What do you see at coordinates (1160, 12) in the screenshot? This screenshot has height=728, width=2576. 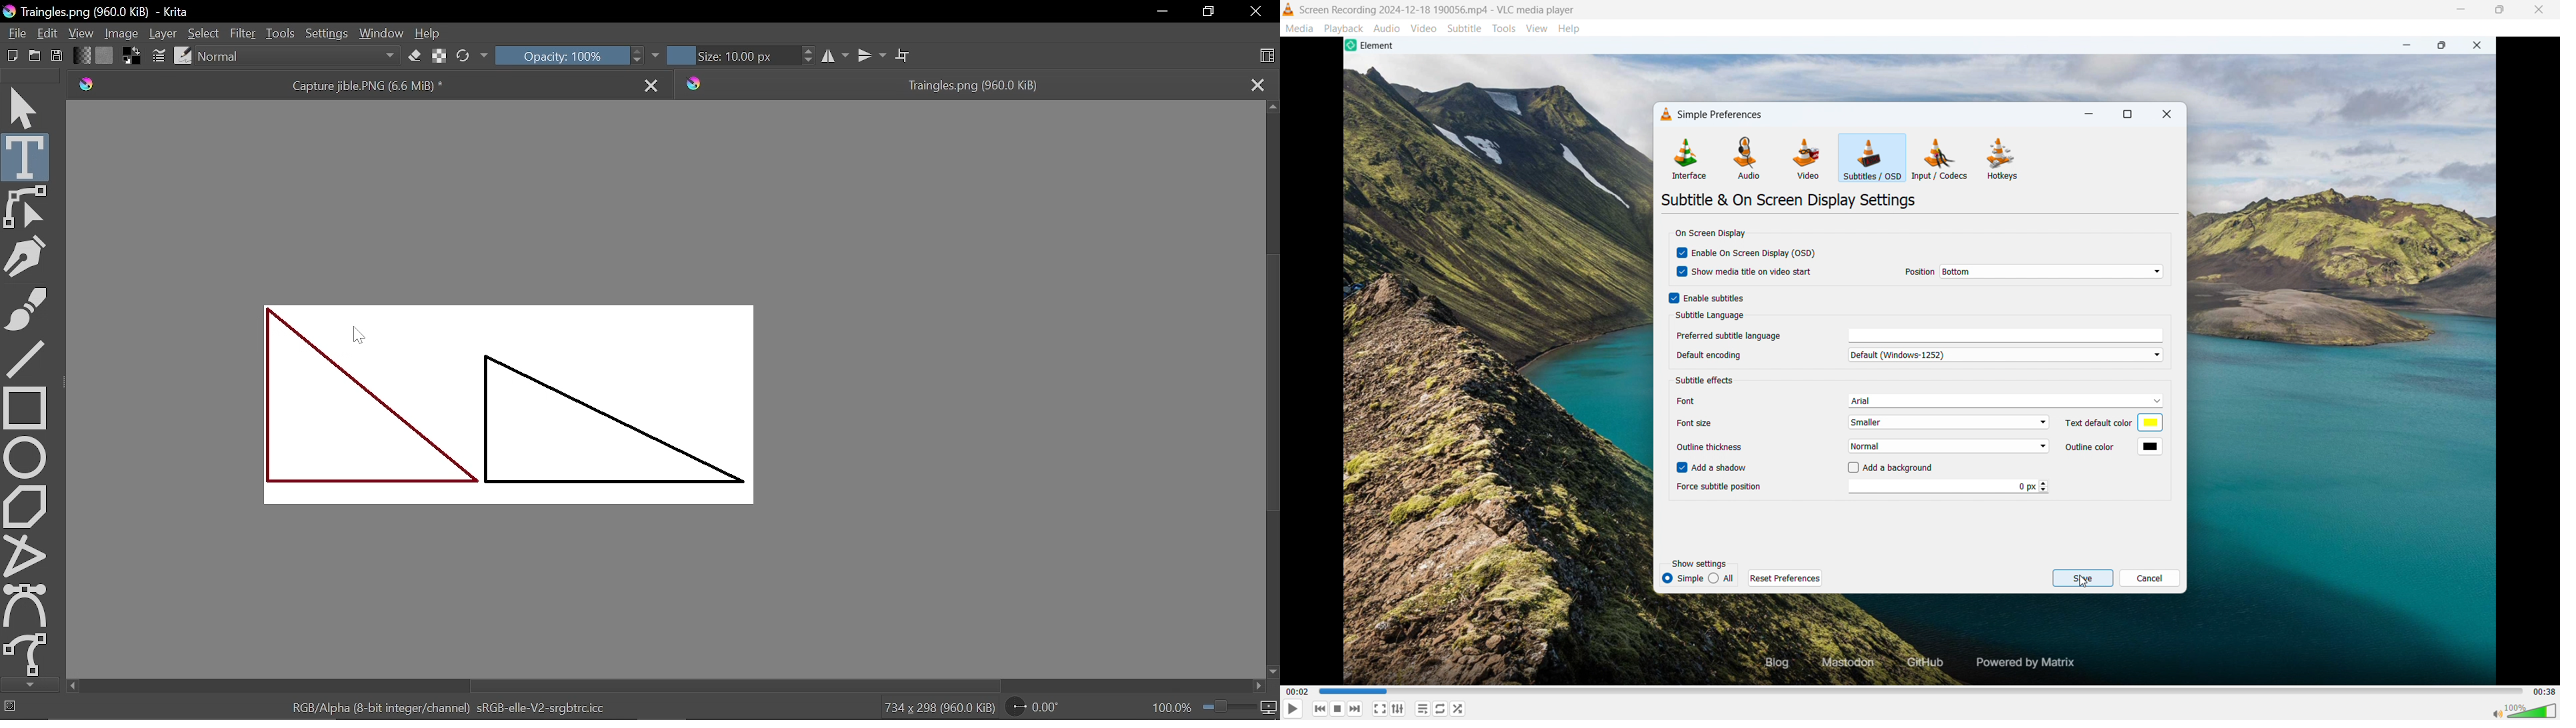 I see `Minimize` at bounding box center [1160, 12].